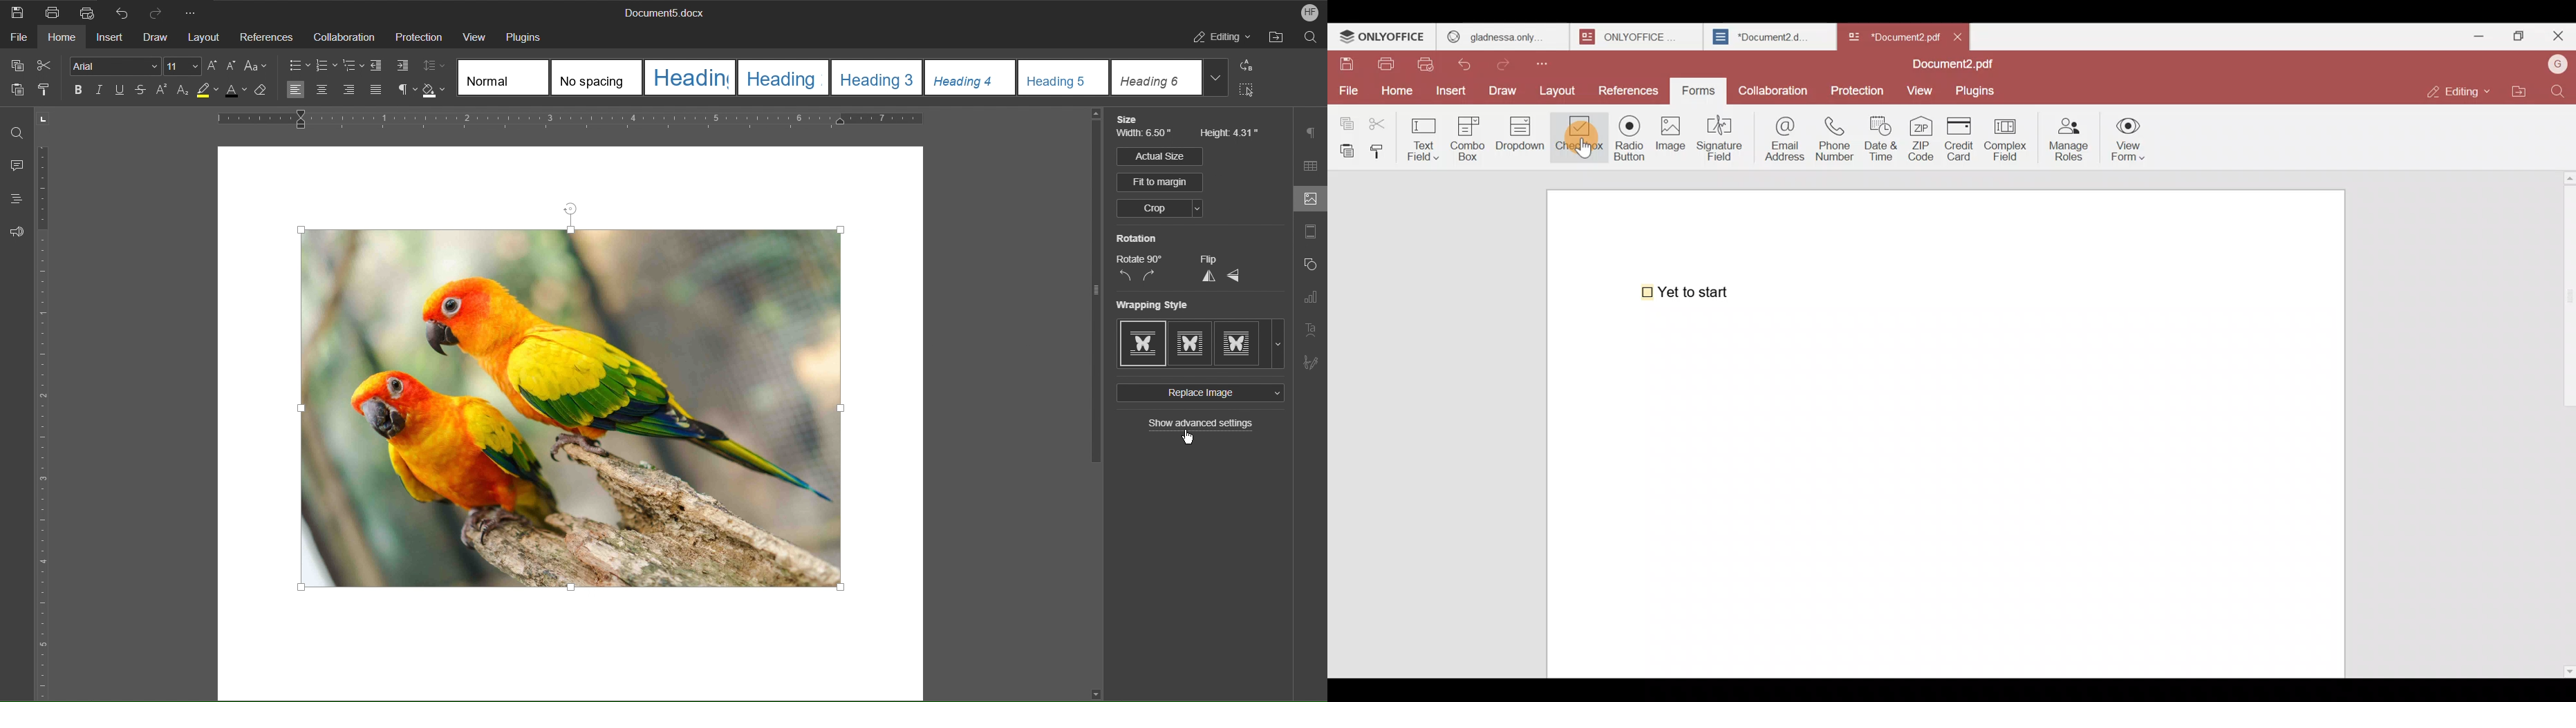 The height and width of the screenshot is (728, 2576). What do you see at coordinates (1202, 425) in the screenshot?
I see `Show advanced settings` at bounding box center [1202, 425].